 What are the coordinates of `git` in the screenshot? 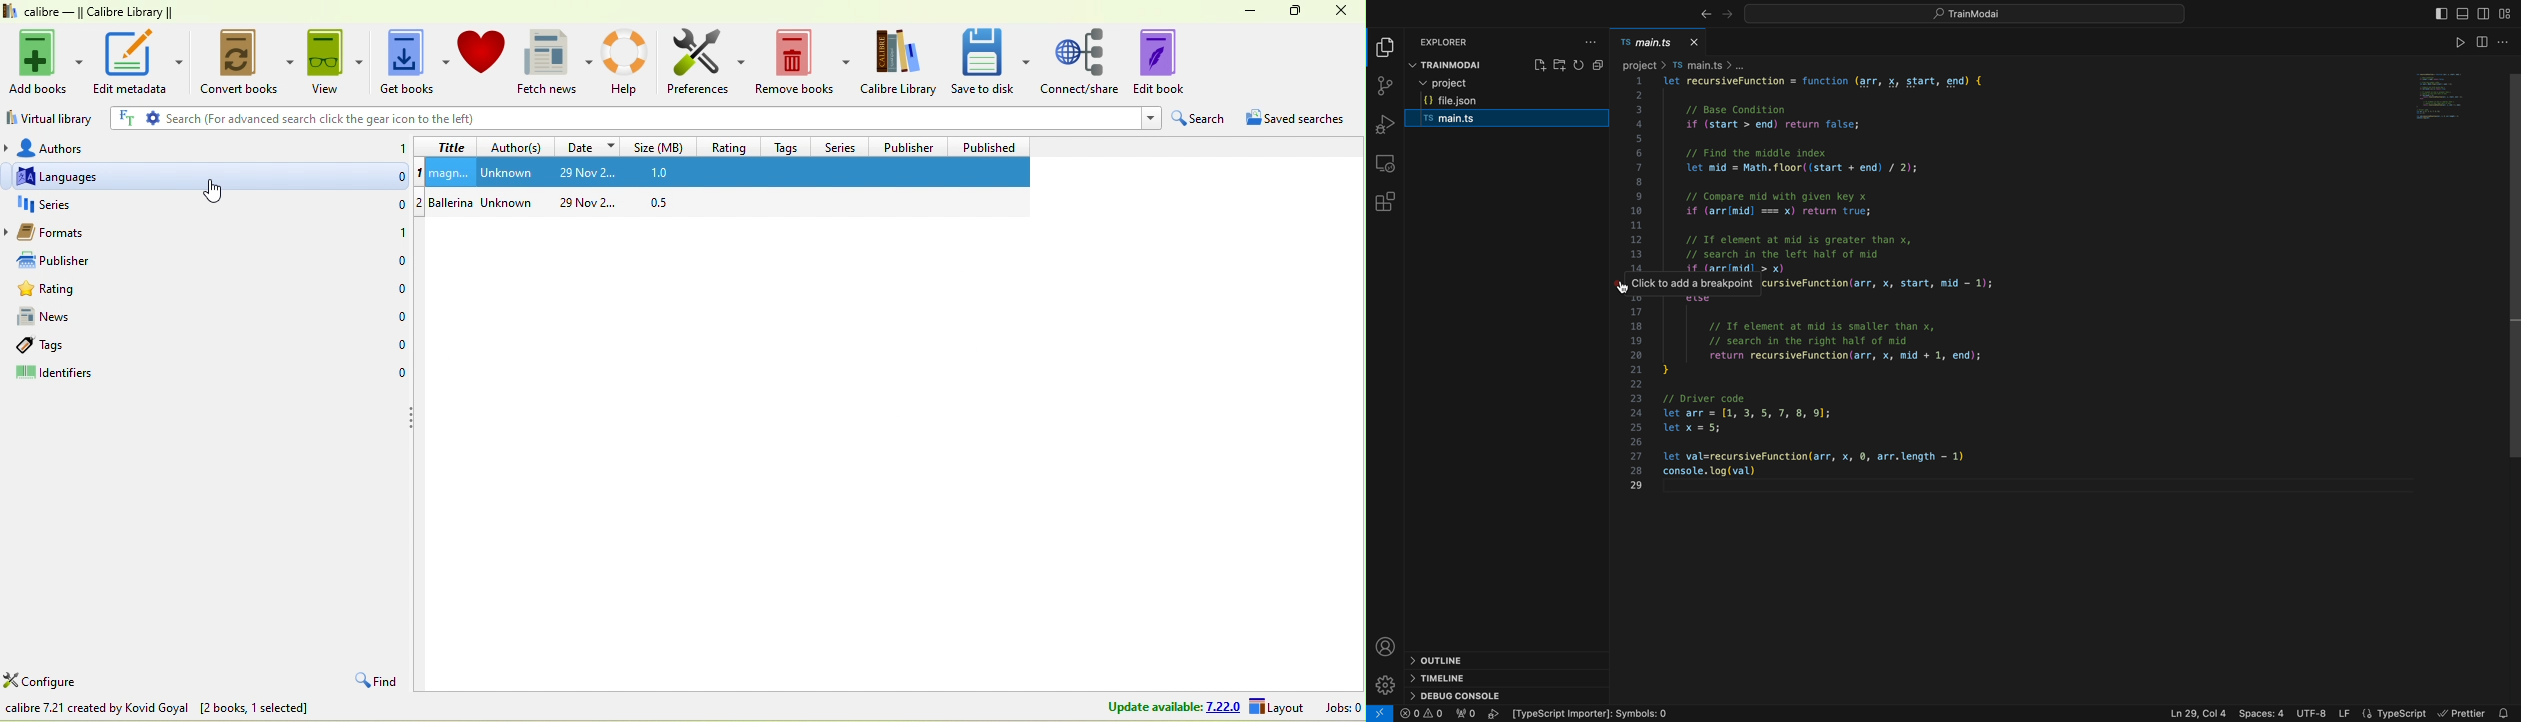 It's located at (1385, 87).